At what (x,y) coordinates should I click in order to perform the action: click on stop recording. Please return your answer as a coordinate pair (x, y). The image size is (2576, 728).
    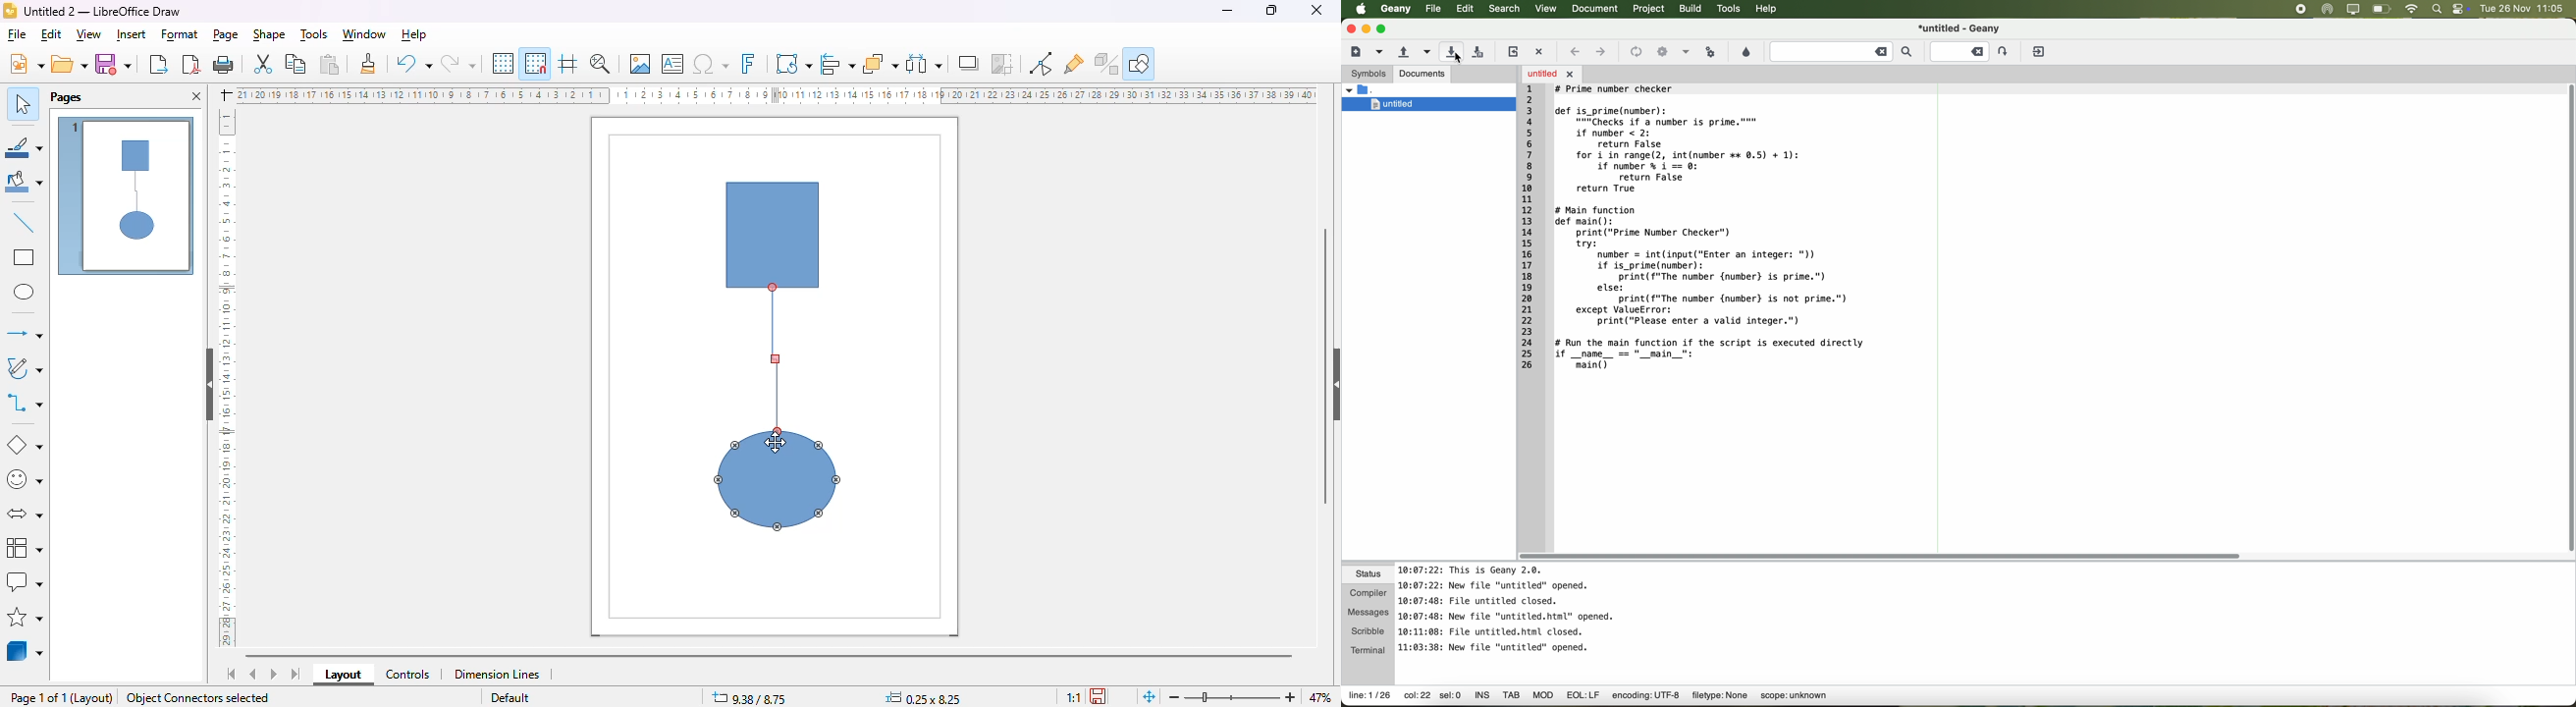
    Looking at the image, I should click on (2301, 9).